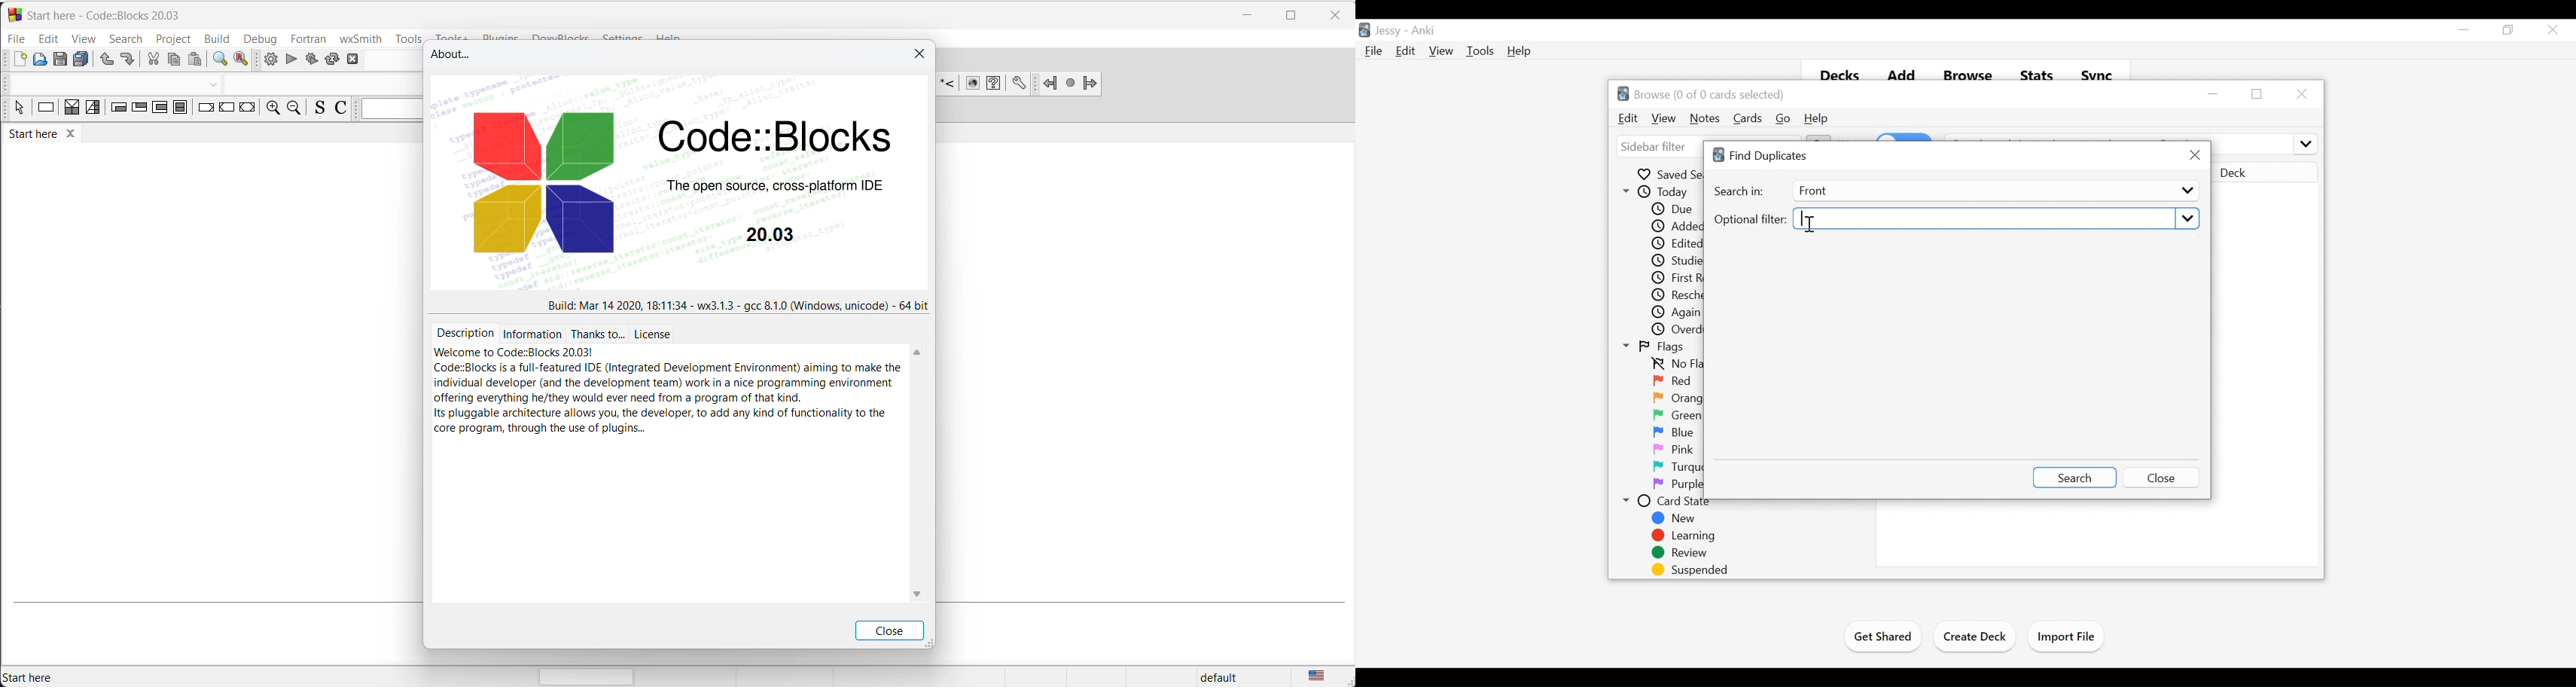 The image size is (2576, 700). Describe the element at coordinates (1783, 119) in the screenshot. I see `Go` at that location.